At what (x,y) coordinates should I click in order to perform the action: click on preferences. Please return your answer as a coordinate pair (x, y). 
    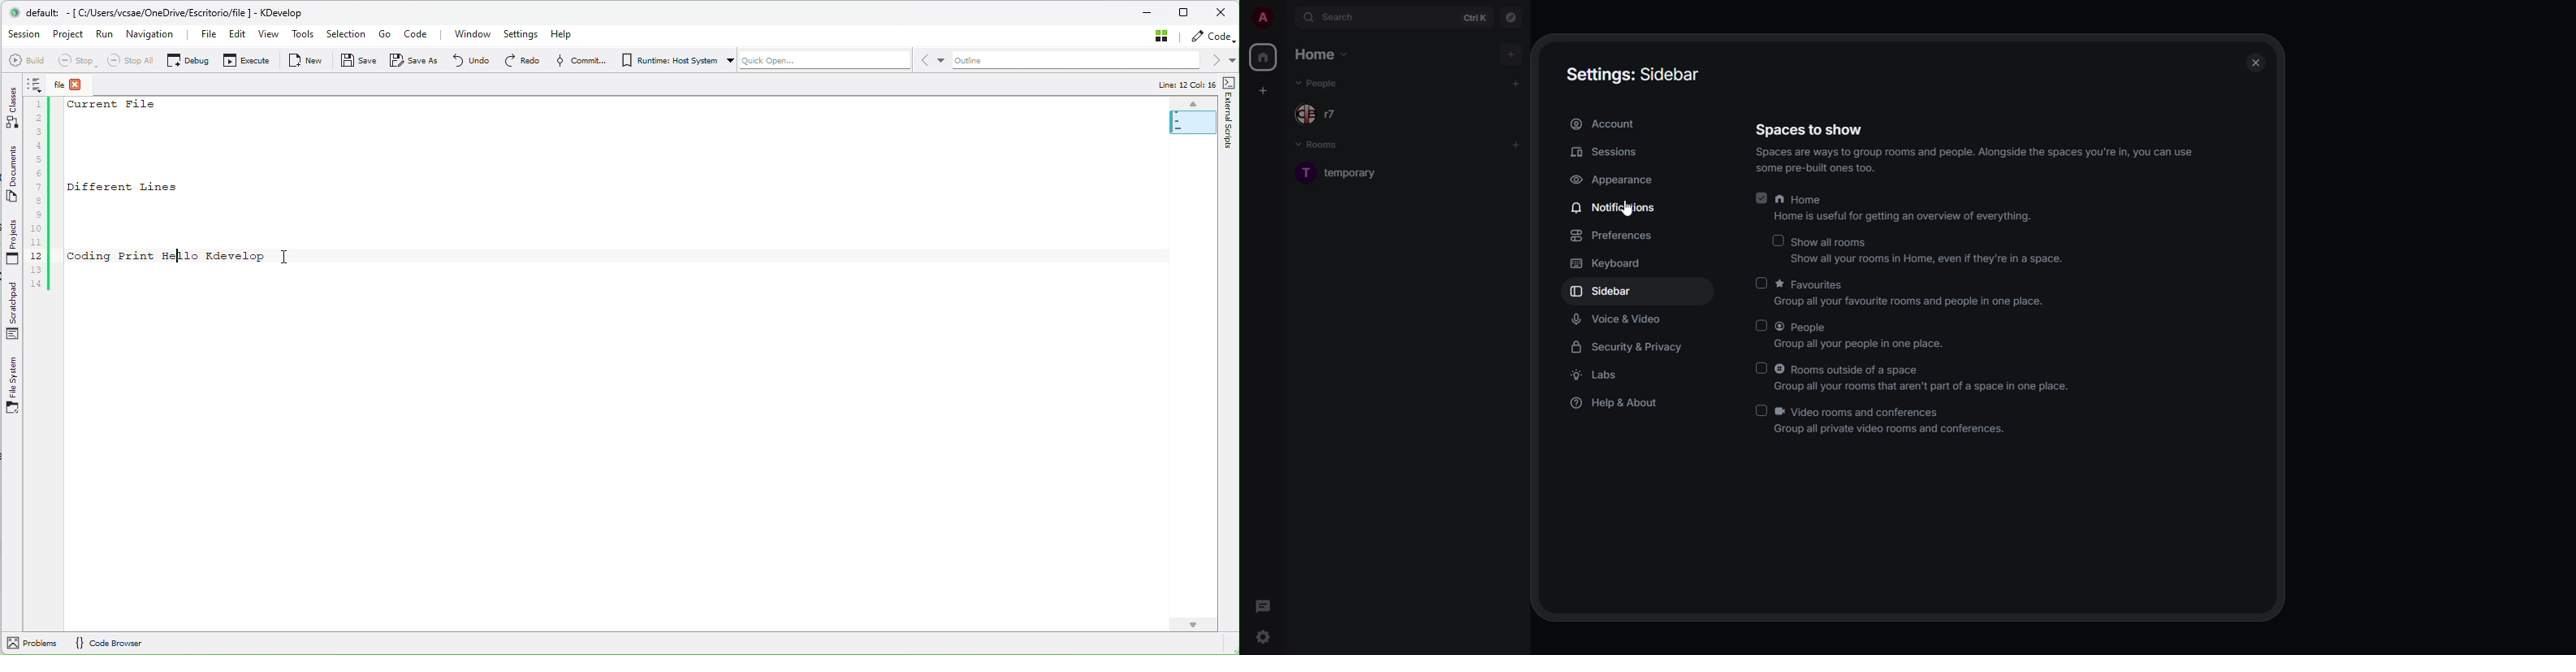
    Looking at the image, I should click on (1614, 237).